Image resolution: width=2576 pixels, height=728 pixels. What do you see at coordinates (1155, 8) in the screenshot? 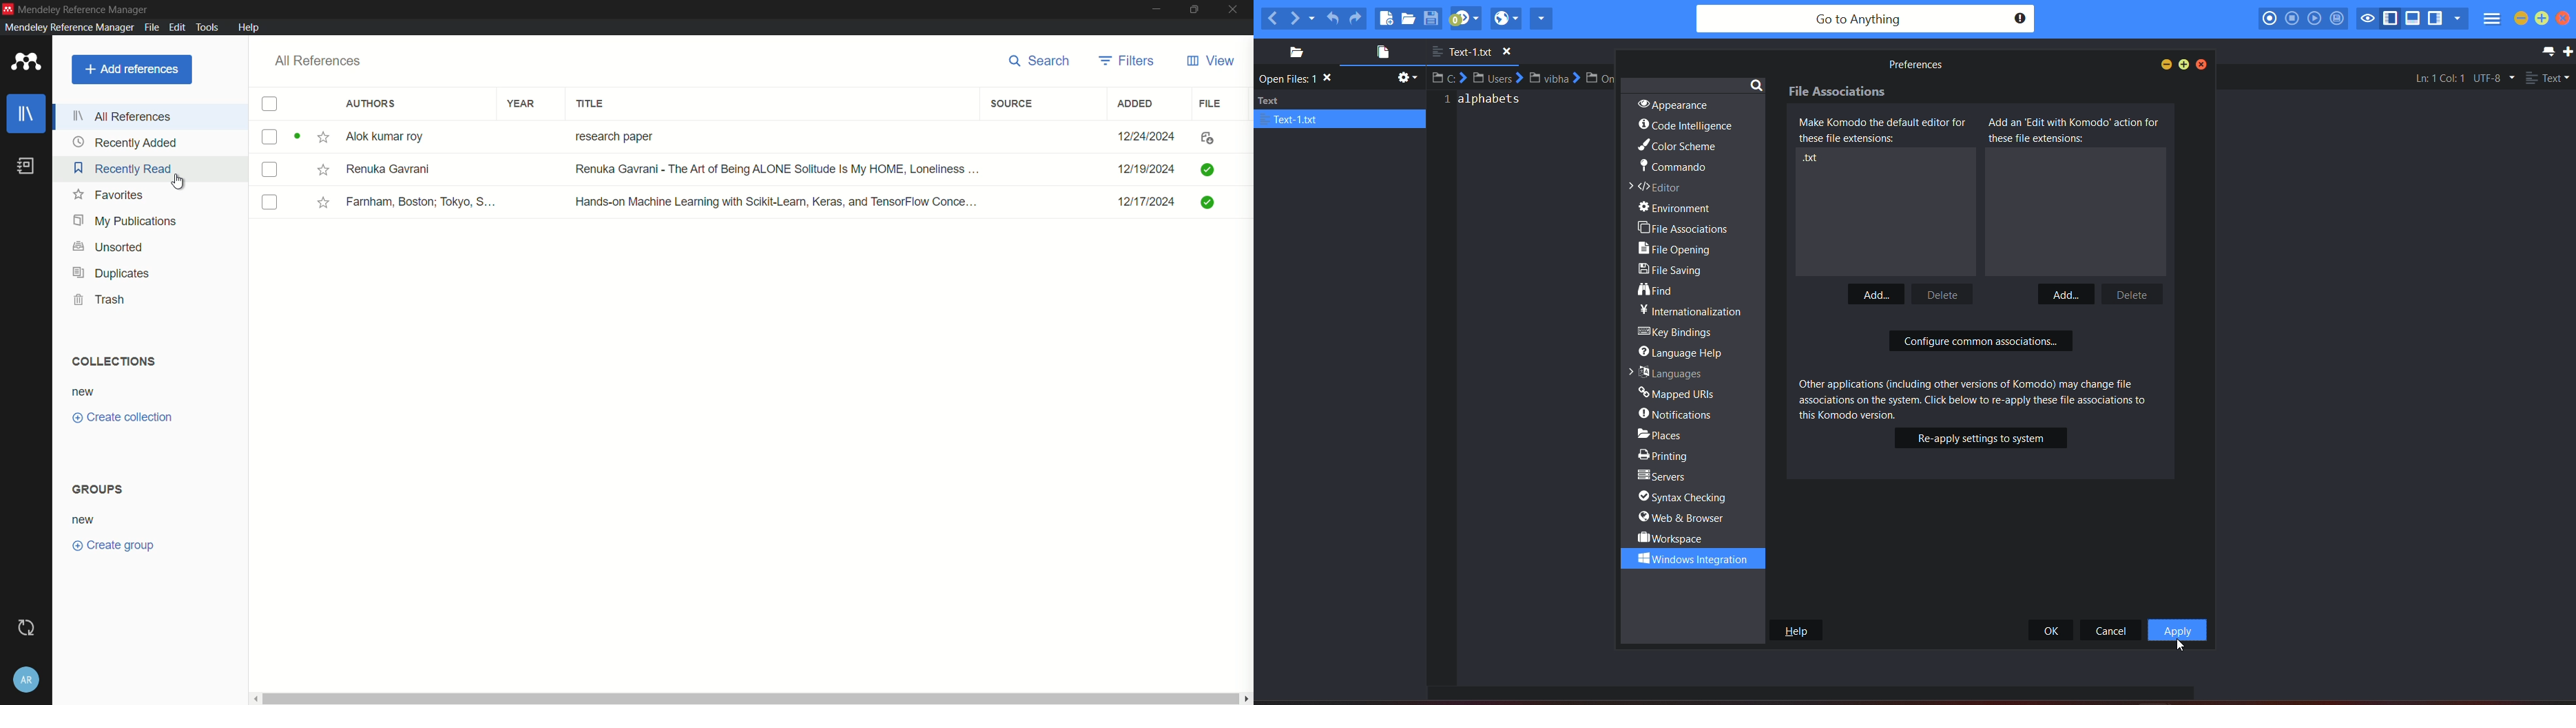
I see `minimize` at bounding box center [1155, 8].